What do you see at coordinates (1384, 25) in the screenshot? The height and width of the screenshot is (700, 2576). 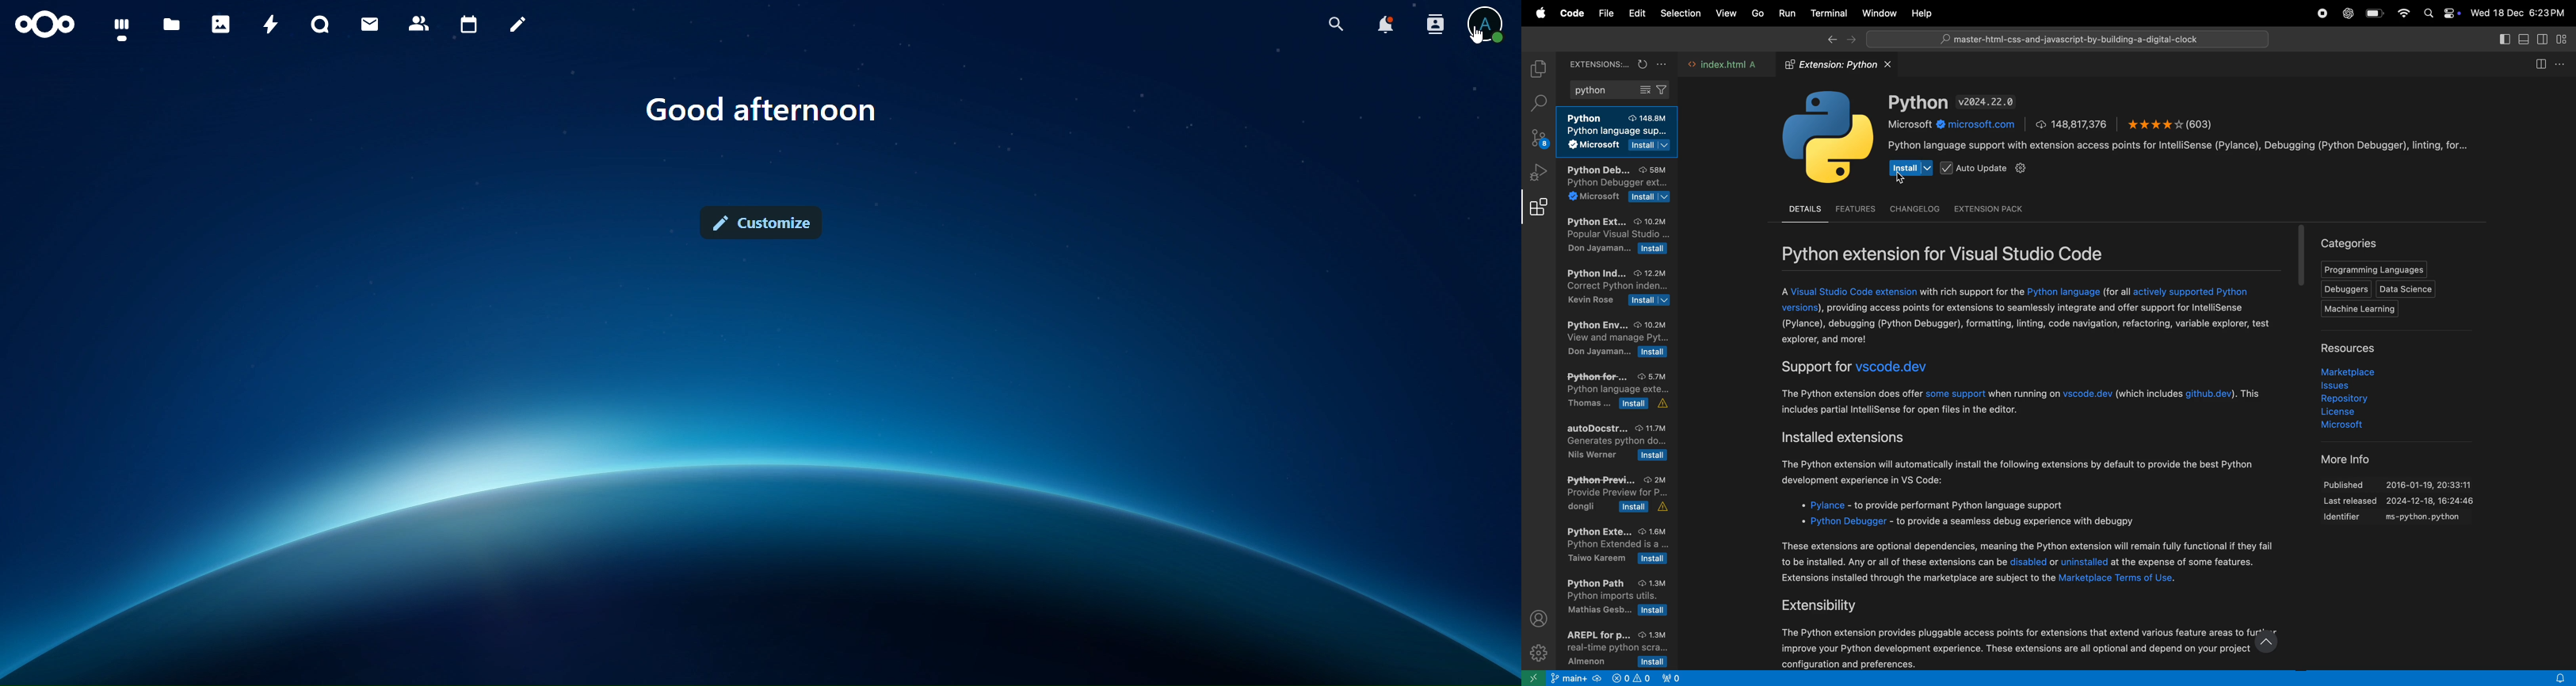 I see `notification` at bounding box center [1384, 25].